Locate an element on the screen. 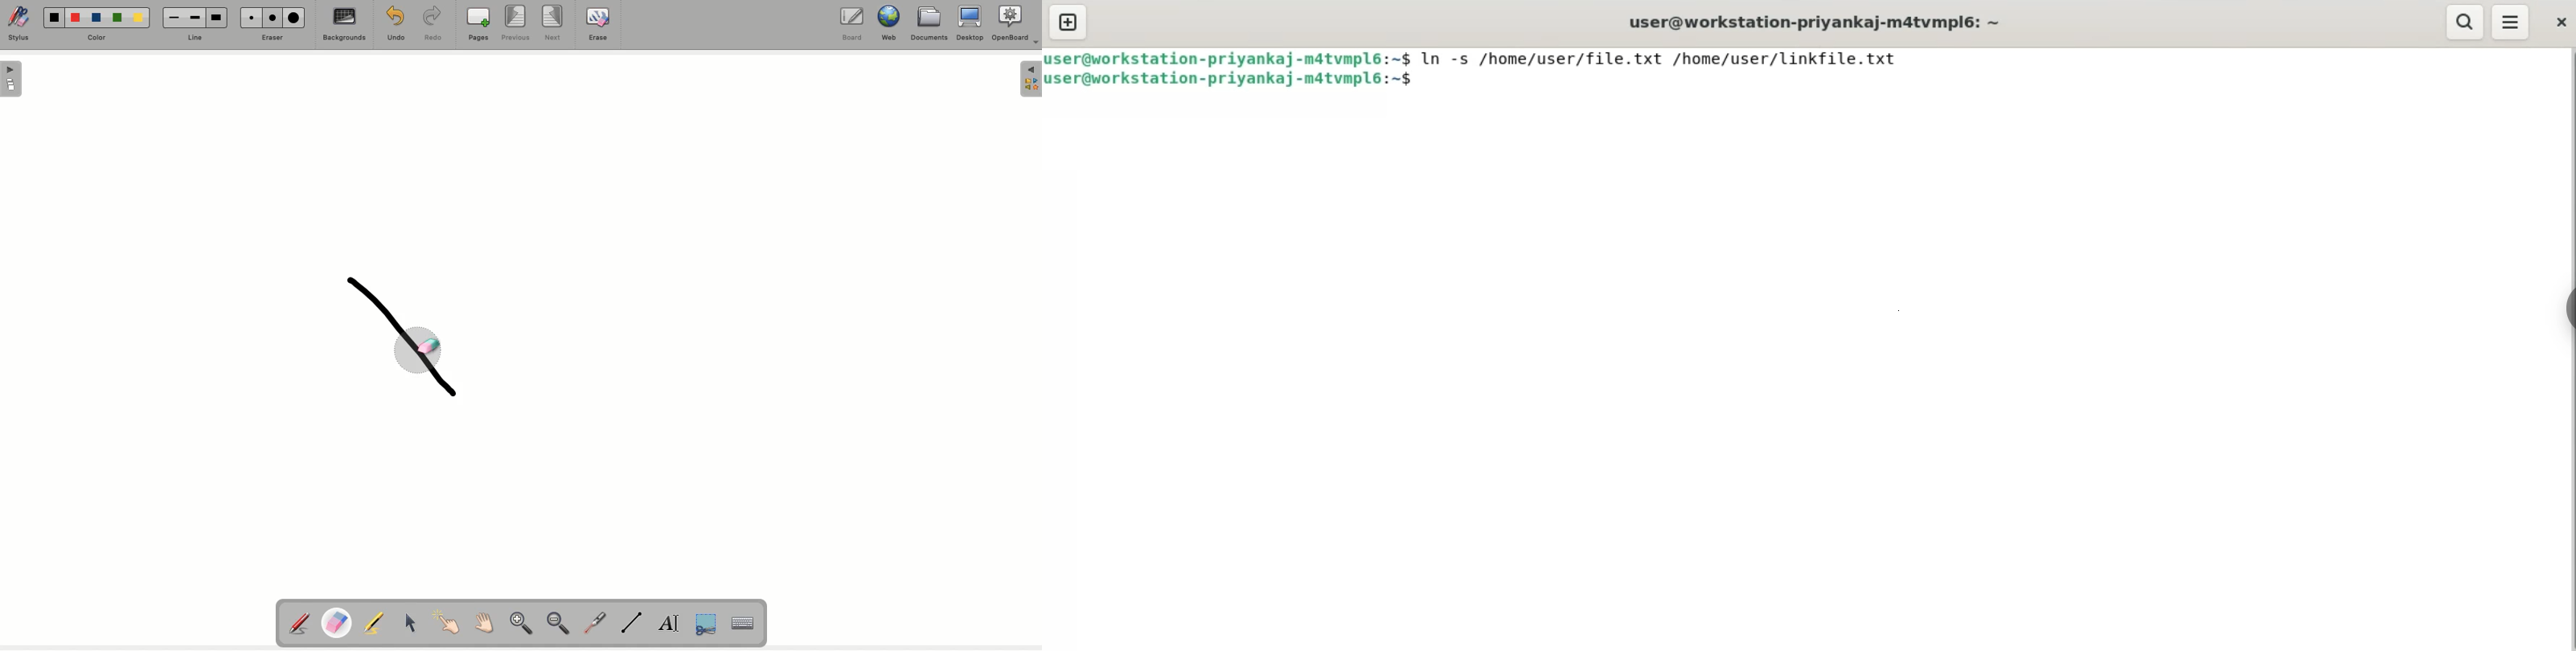 This screenshot has height=672, width=2576. ln-s /home/user/file.txt /home/user/linkfile.txt is located at coordinates (1667, 59).